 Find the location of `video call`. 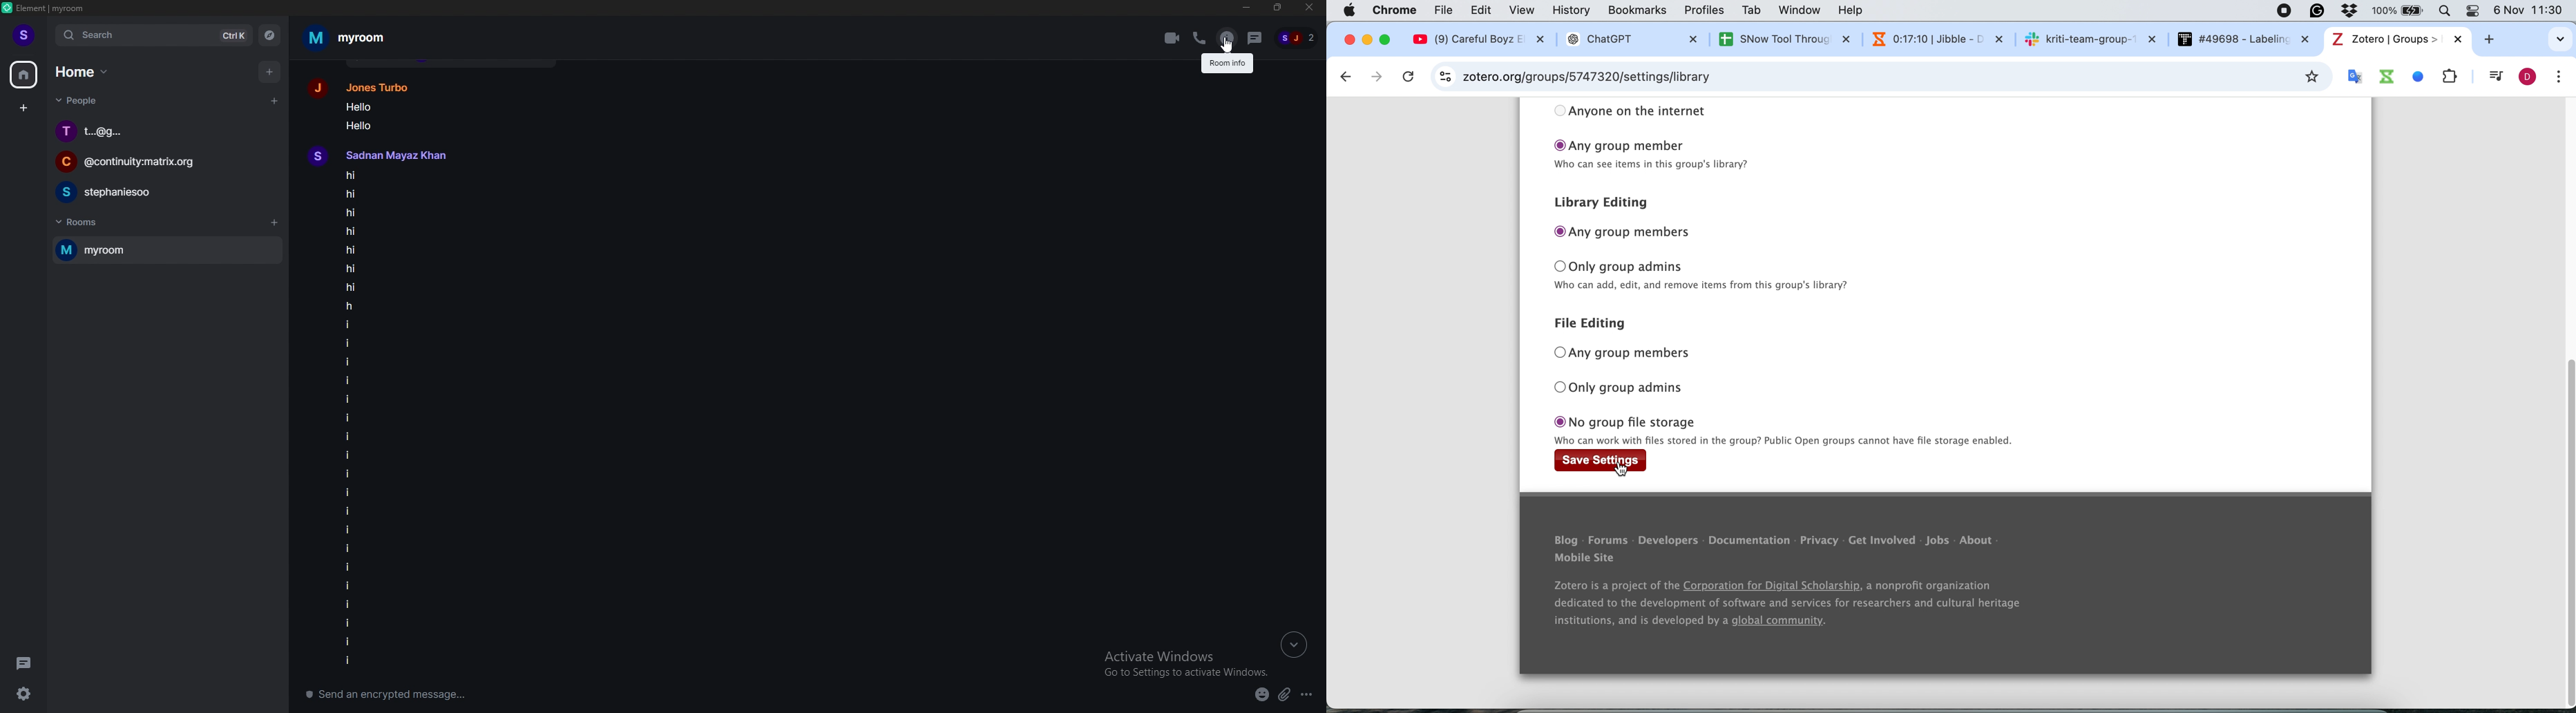

video call is located at coordinates (1171, 39).